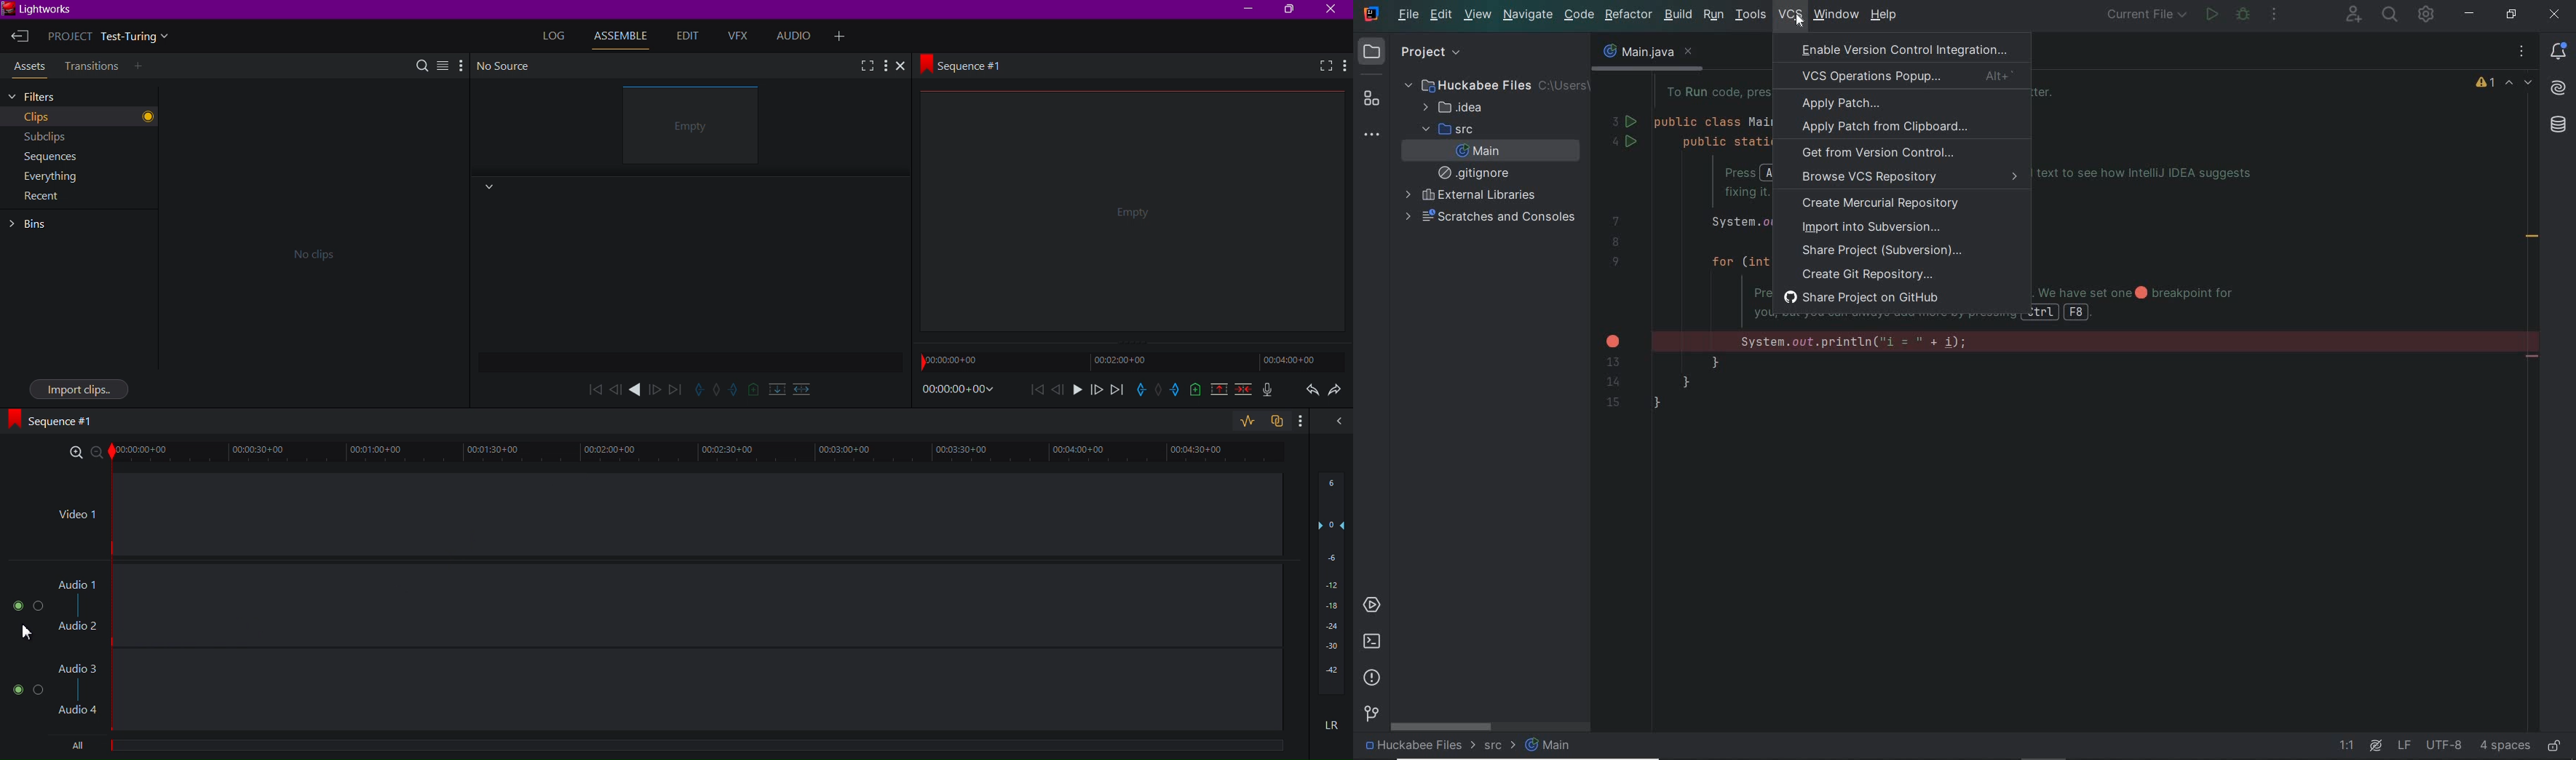 Image resolution: width=2576 pixels, height=784 pixels. I want to click on Time frames, so click(1124, 361).